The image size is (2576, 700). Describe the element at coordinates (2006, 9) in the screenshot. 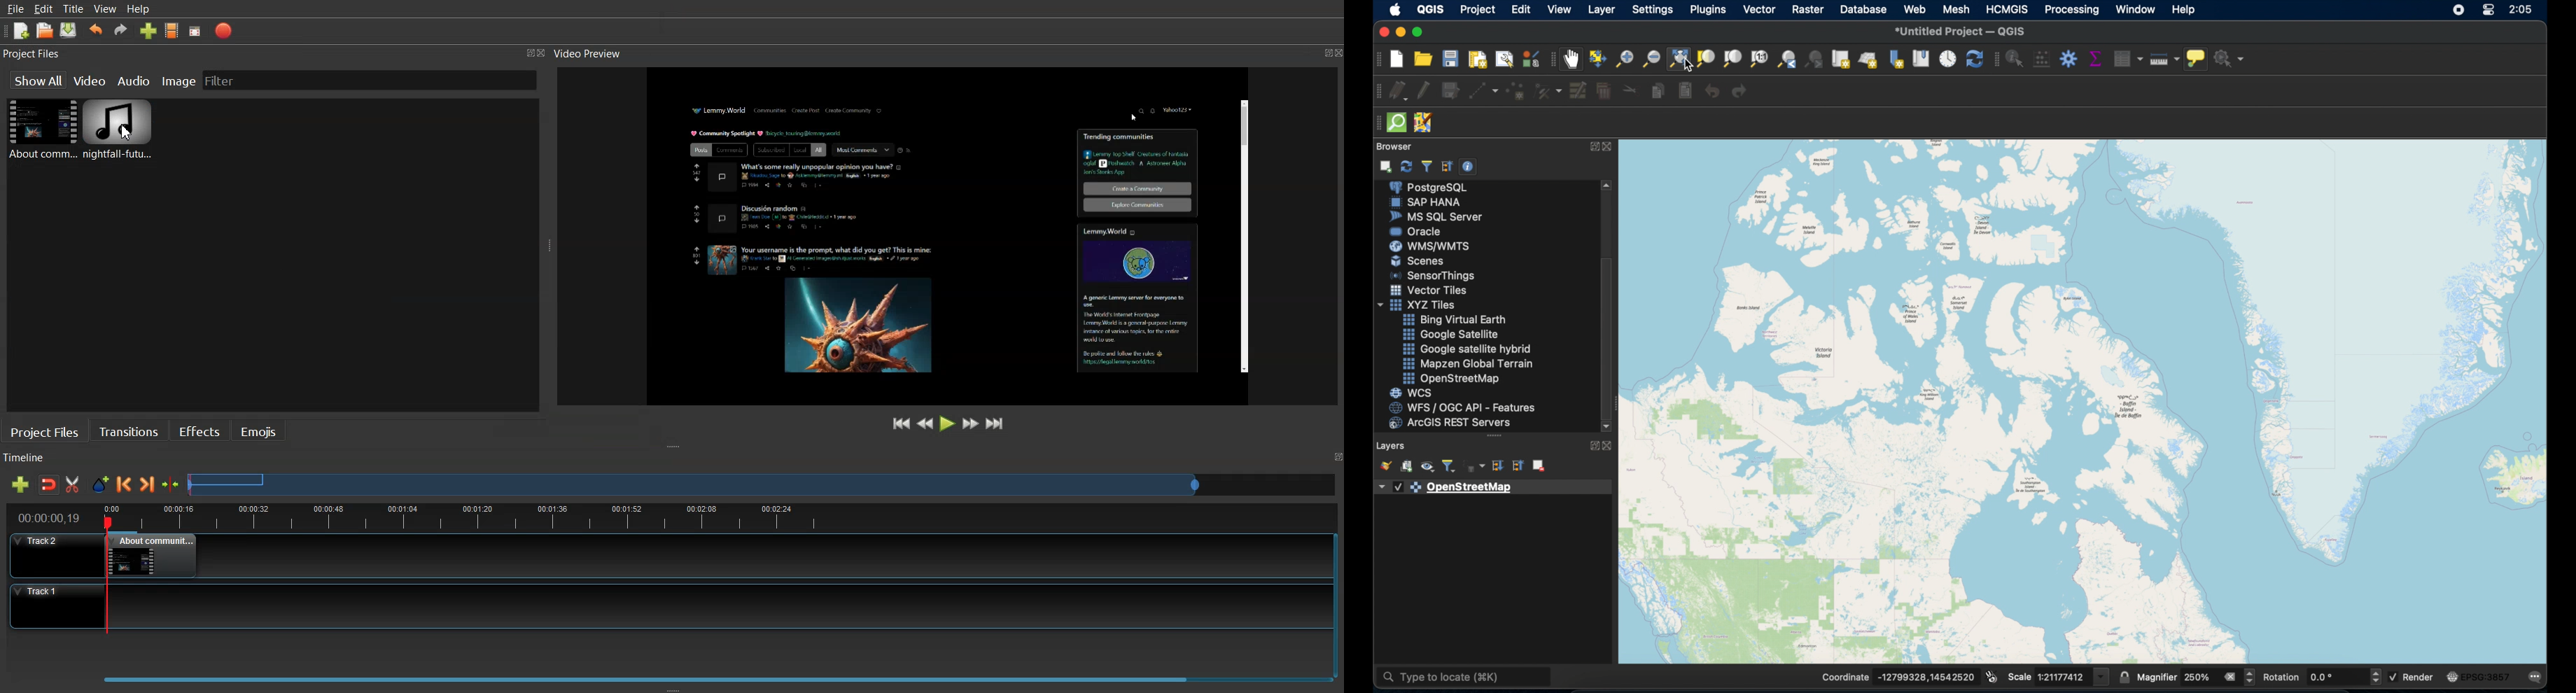

I see `HCMGIS` at that location.